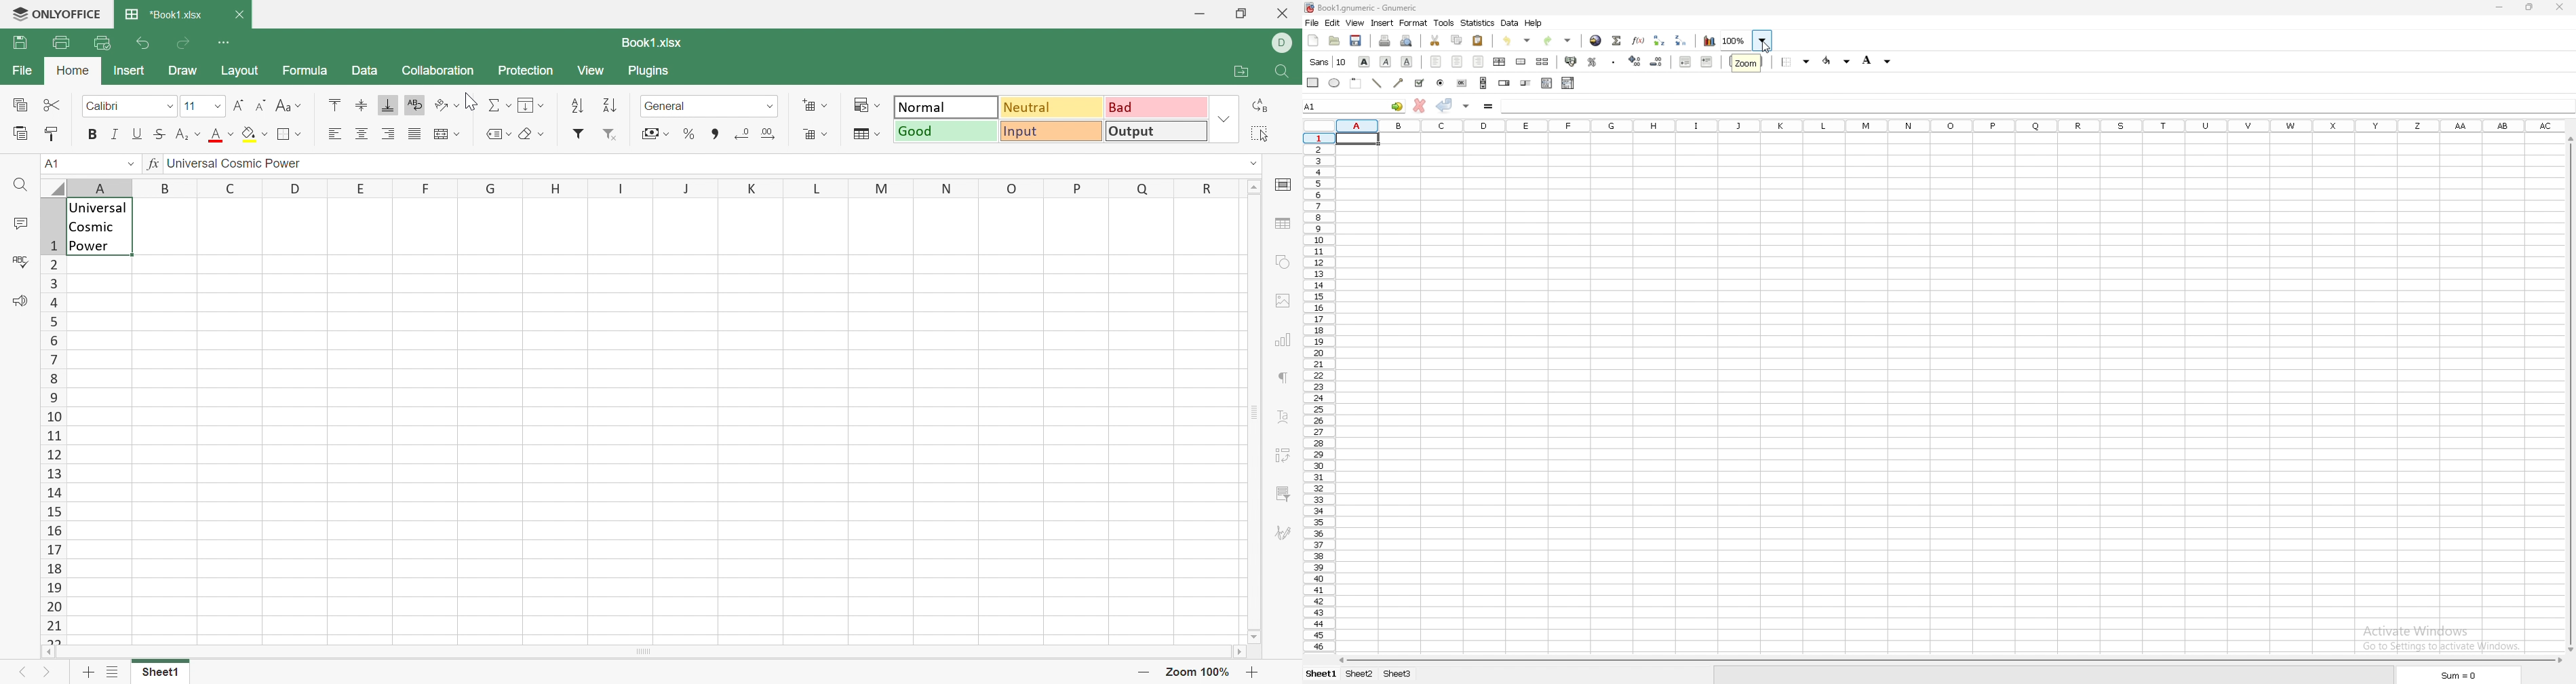 The image size is (2576, 700). Describe the element at coordinates (1543, 61) in the screenshot. I see `split merged cells` at that location.